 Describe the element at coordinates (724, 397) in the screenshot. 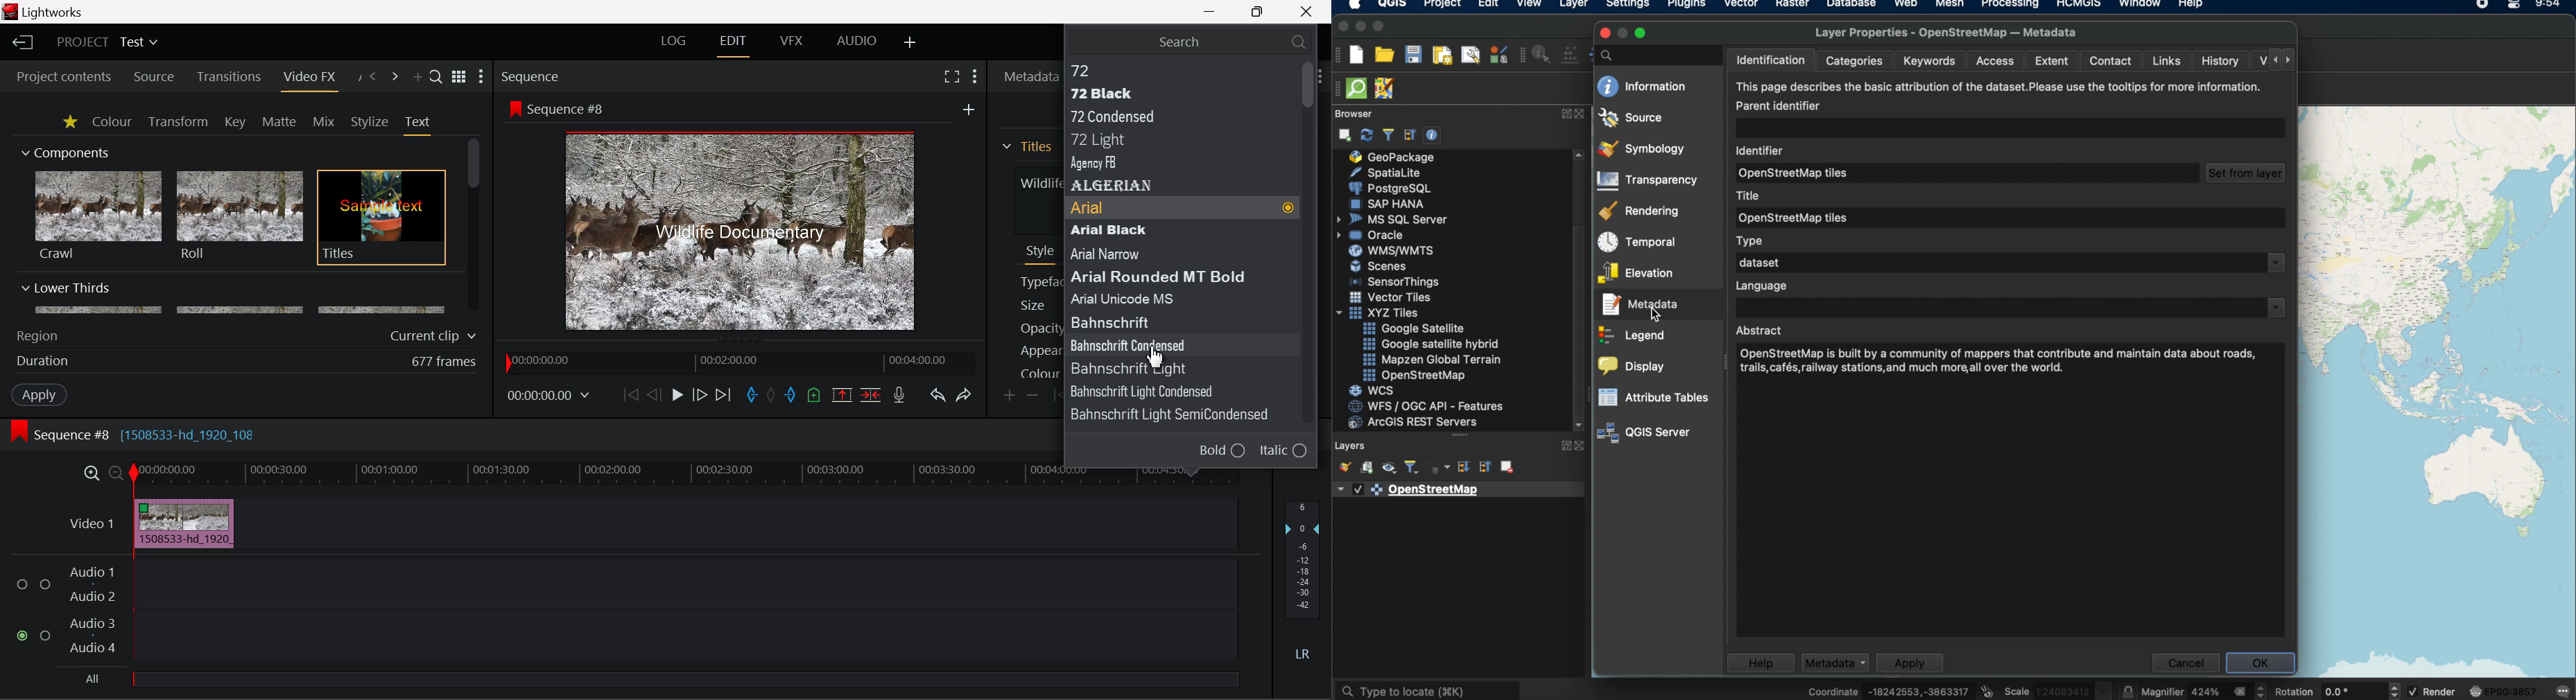

I see `To End` at that location.